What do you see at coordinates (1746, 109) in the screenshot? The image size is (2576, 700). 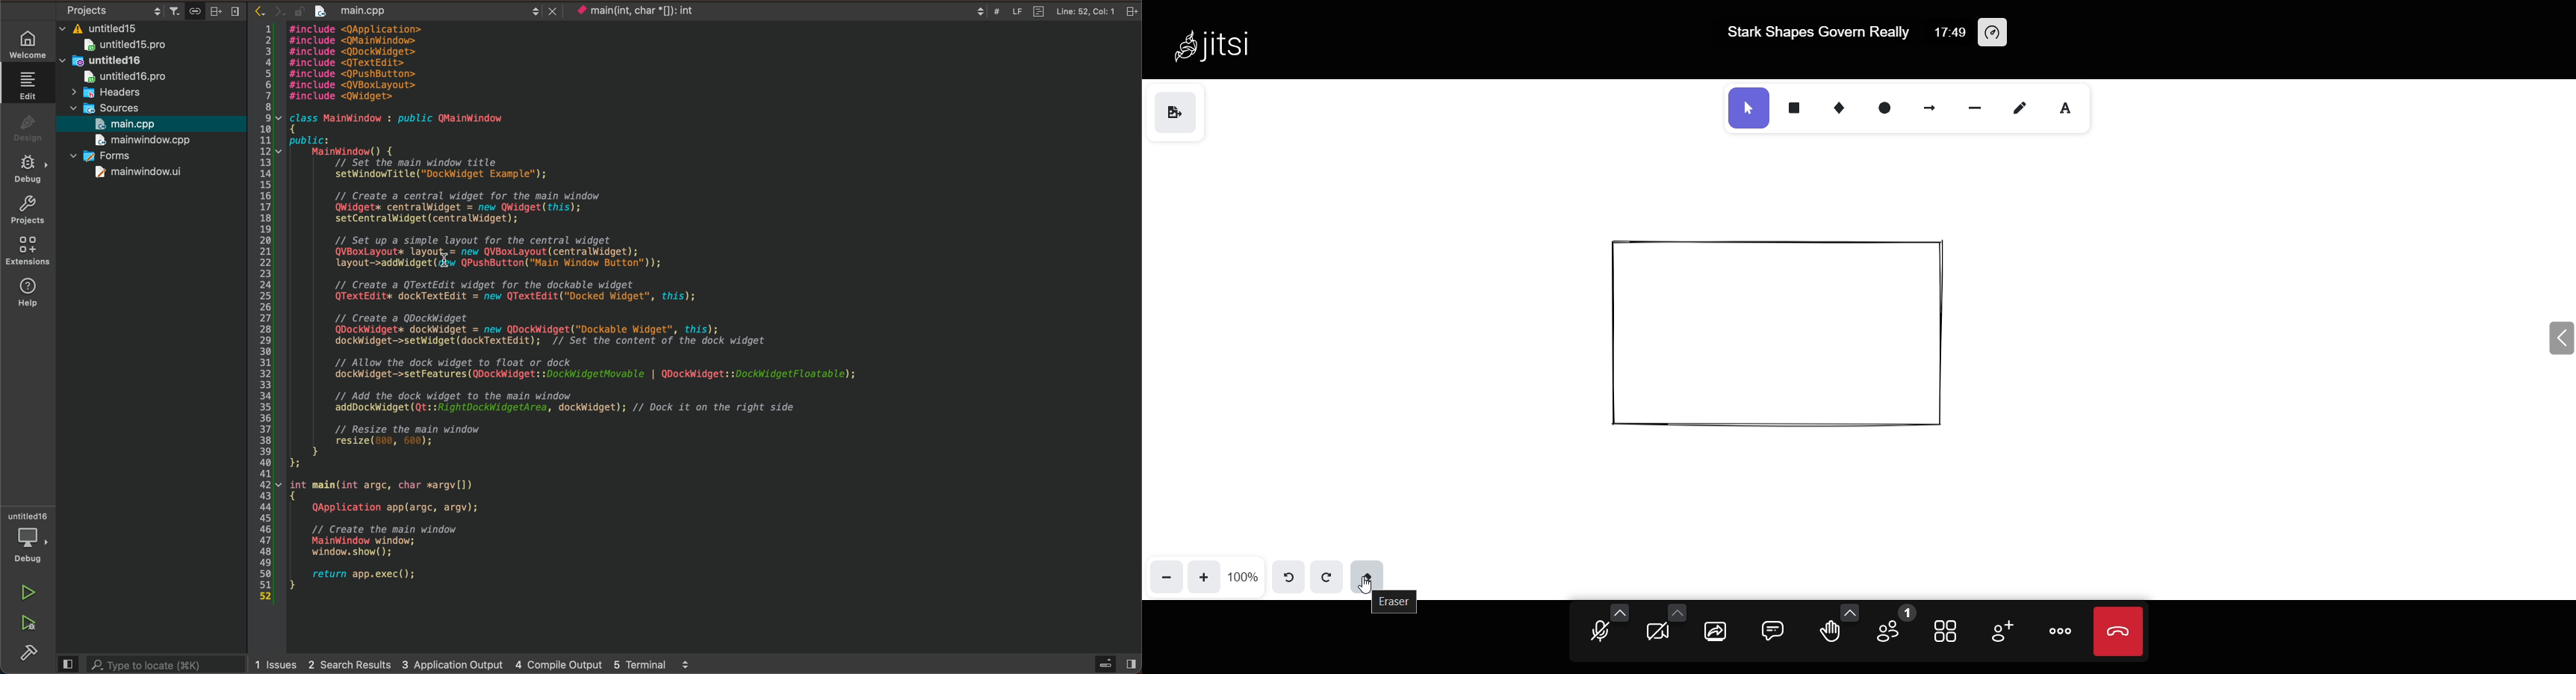 I see `select` at bounding box center [1746, 109].